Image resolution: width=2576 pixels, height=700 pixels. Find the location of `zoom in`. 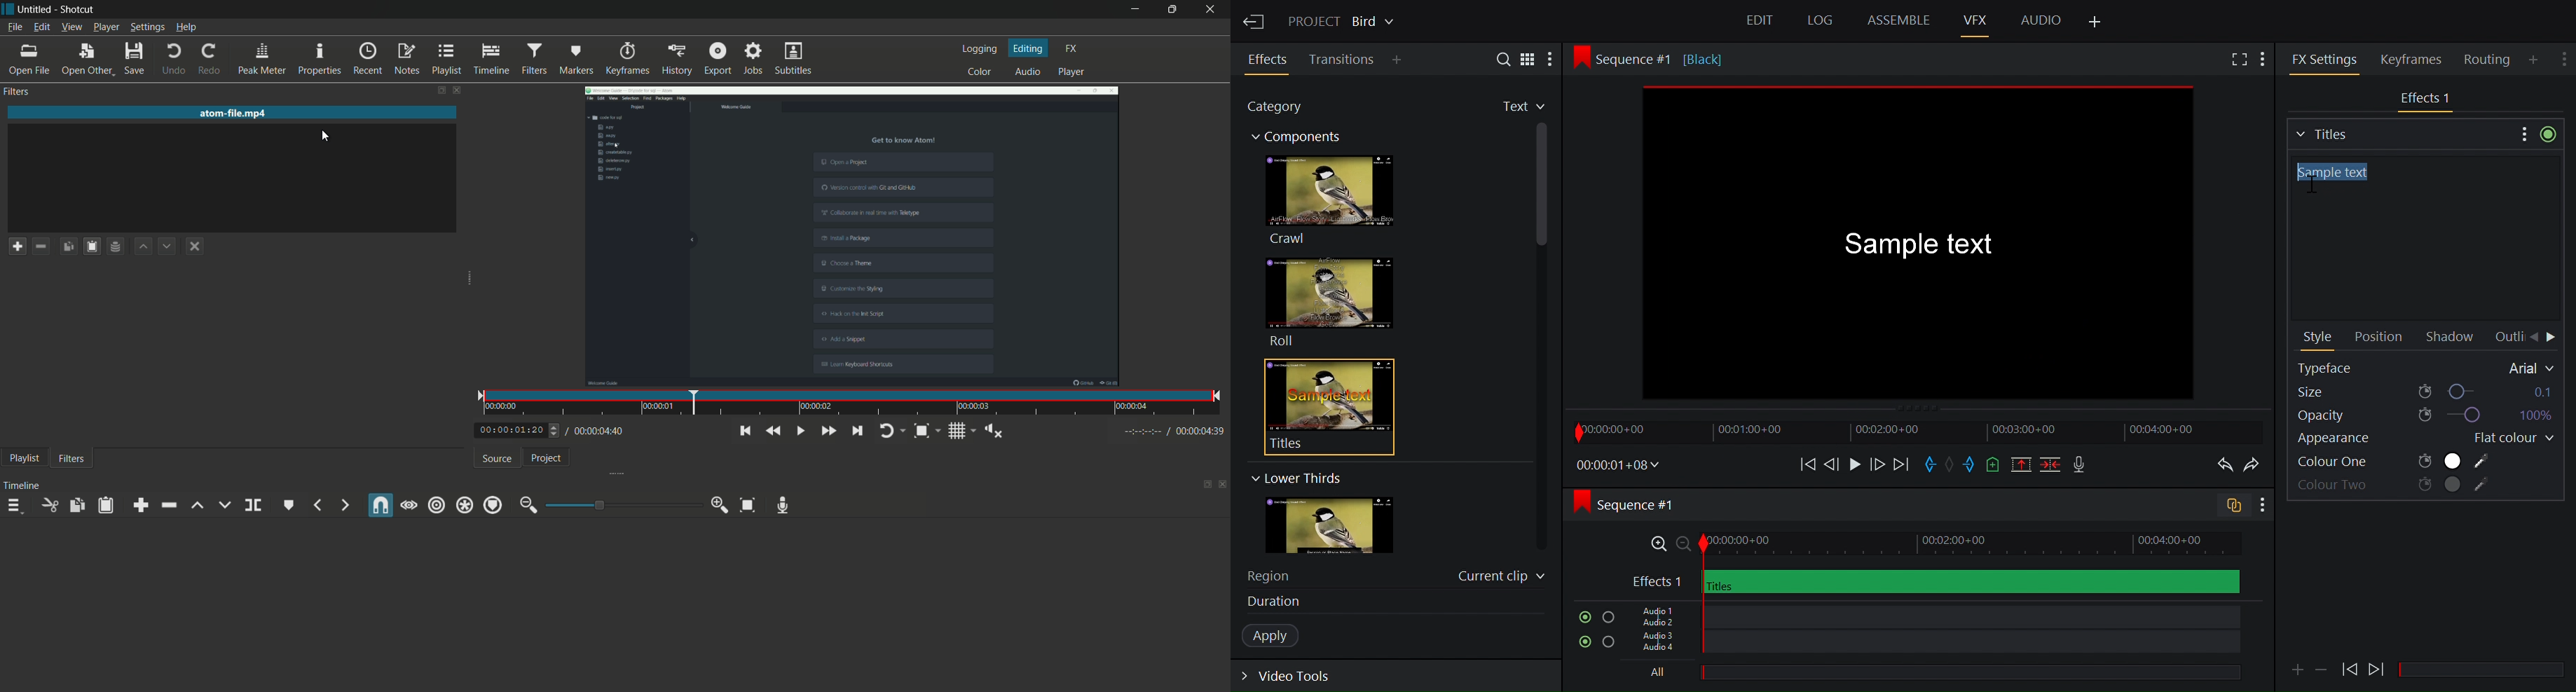

zoom in is located at coordinates (721, 505).